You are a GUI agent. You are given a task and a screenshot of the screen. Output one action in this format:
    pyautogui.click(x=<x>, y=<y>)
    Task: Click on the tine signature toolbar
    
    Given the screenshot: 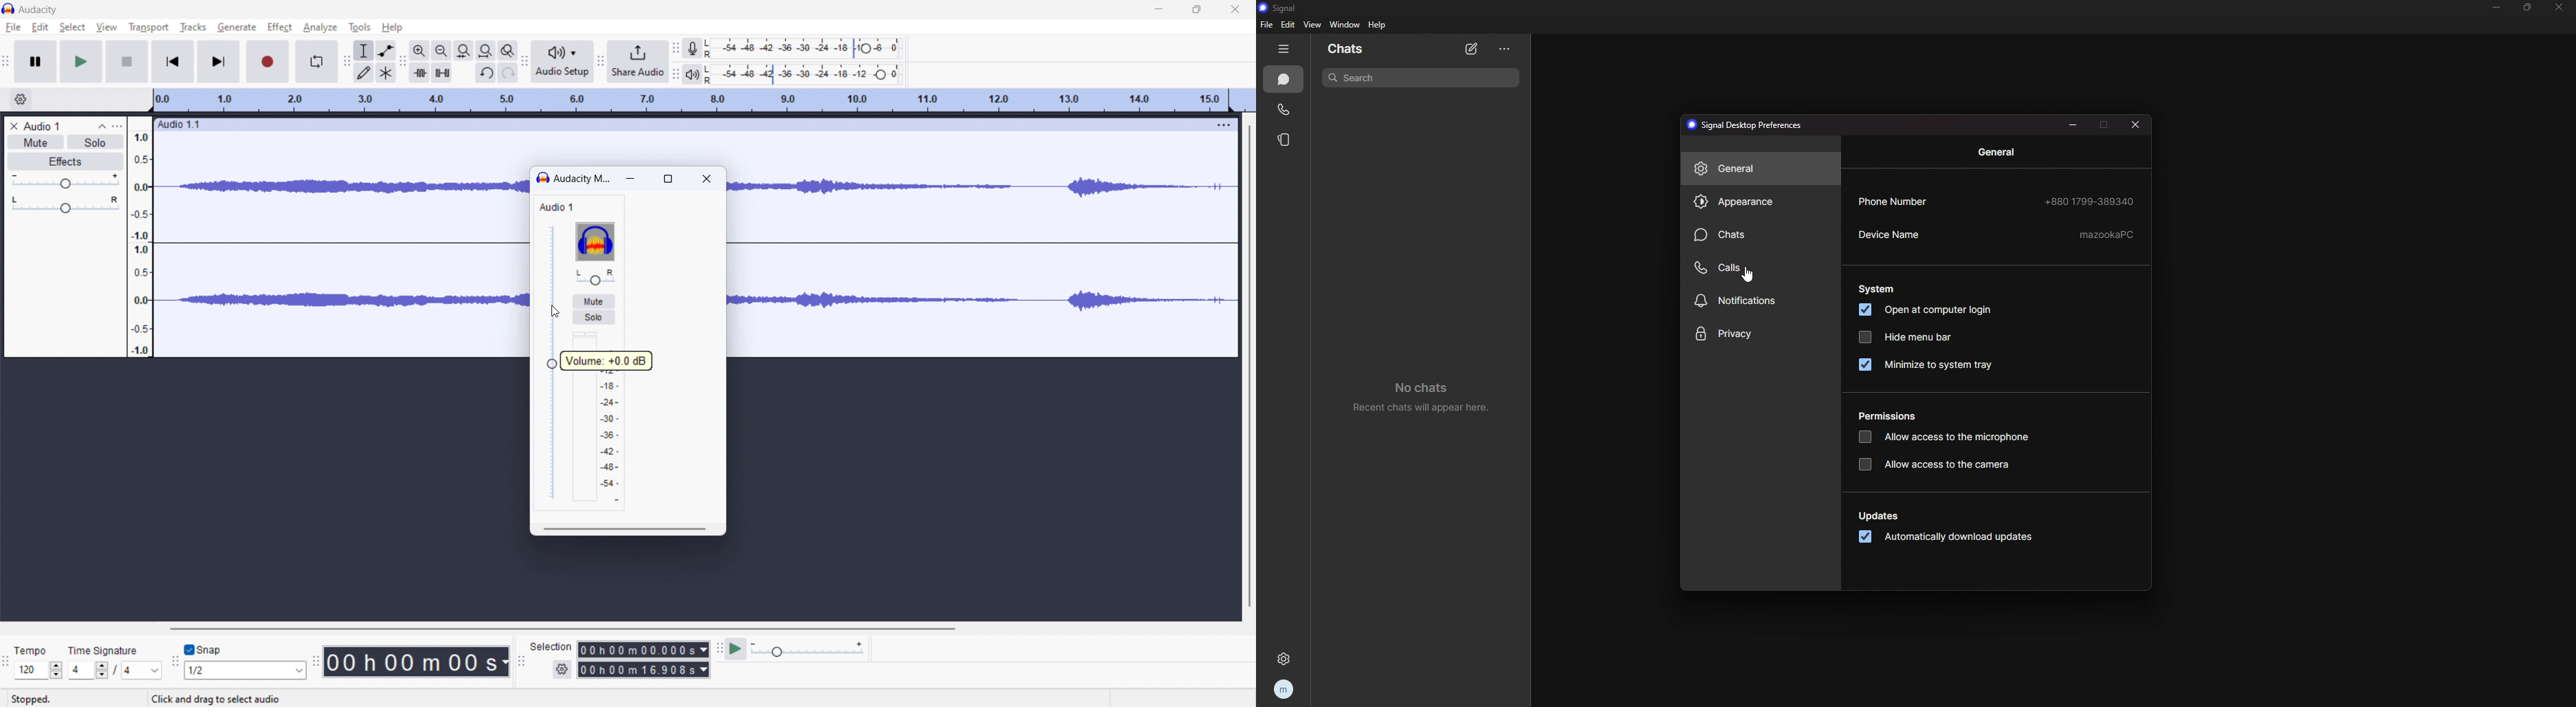 What is the action you would take?
    pyautogui.click(x=6, y=661)
    